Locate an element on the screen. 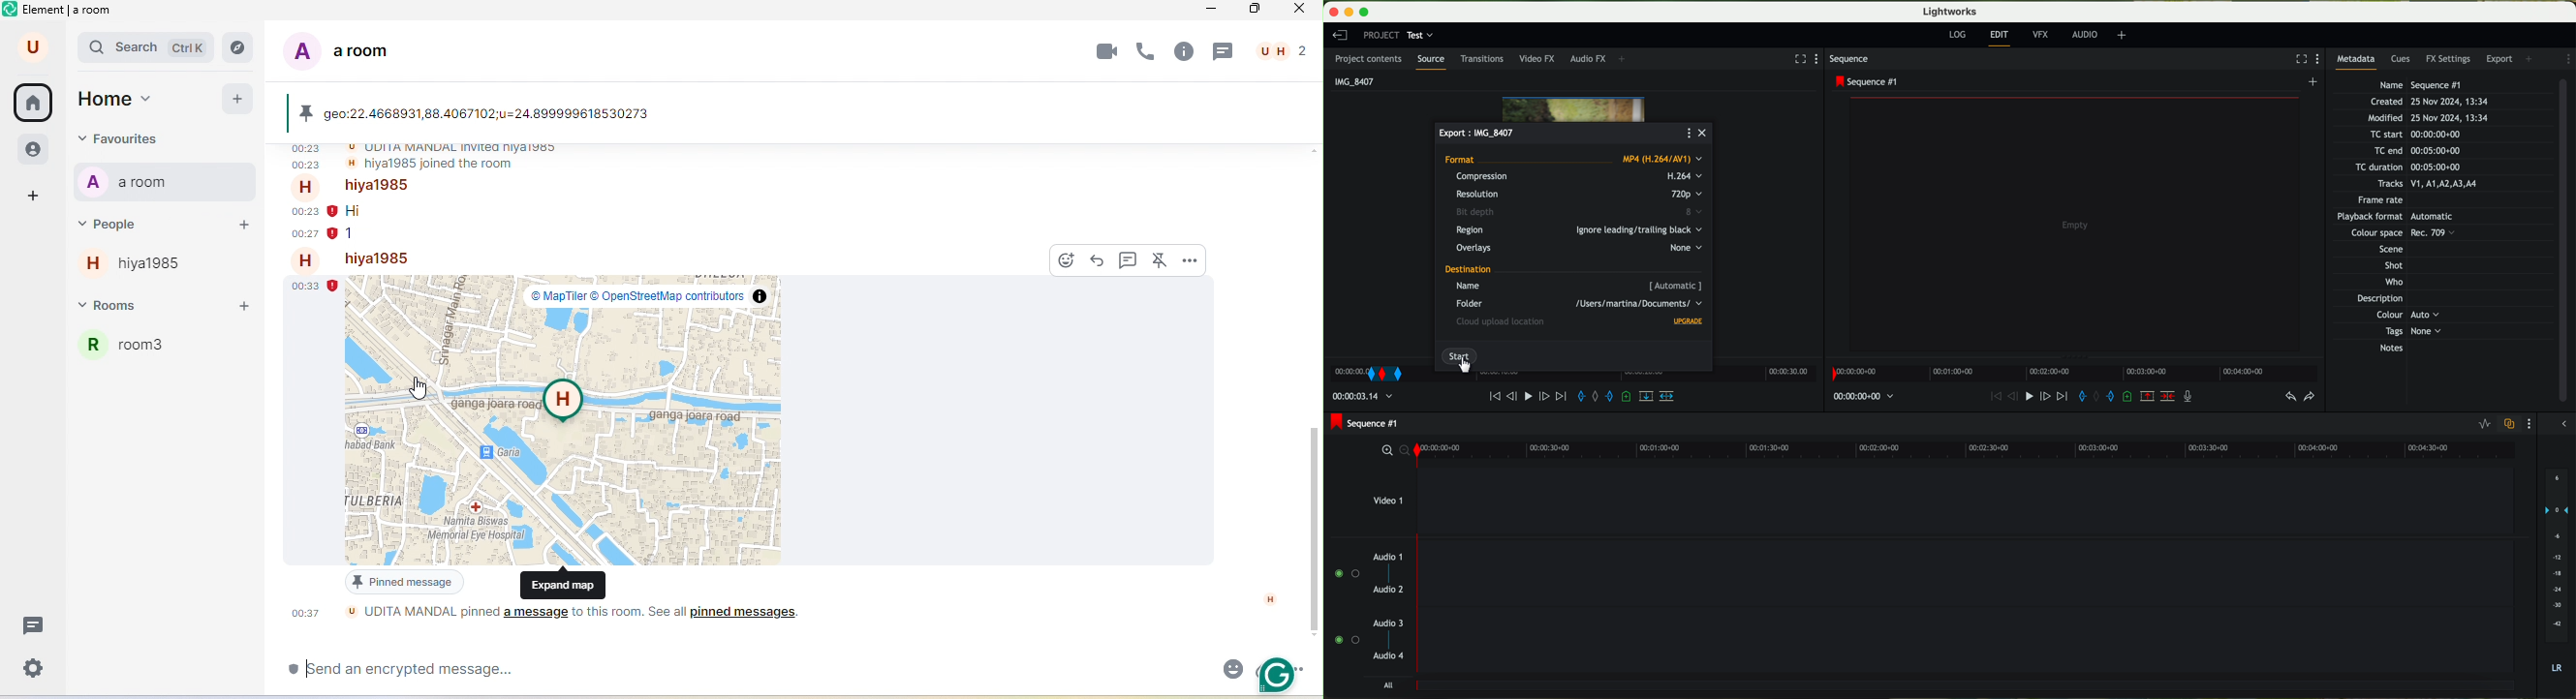 The image size is (2576, 700). name is located at coordinates (1580, 286).